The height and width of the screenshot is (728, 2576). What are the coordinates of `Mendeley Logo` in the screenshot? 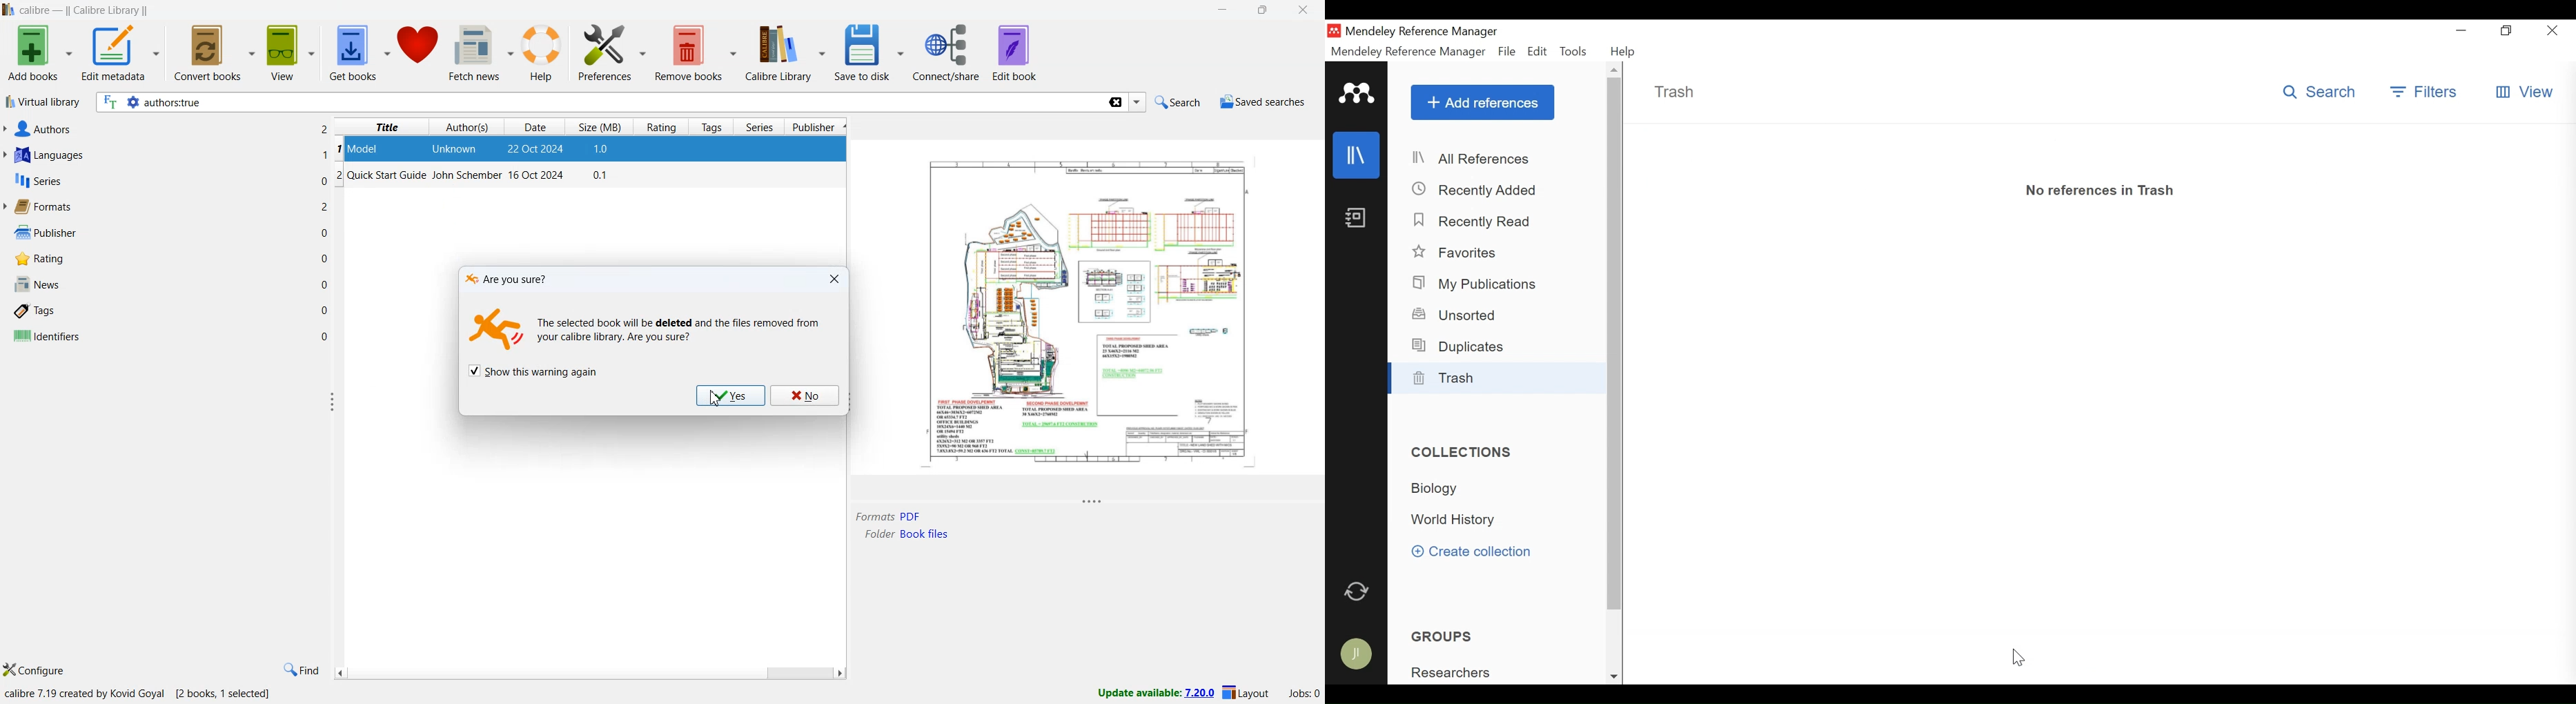 It's located at (1356, 93).